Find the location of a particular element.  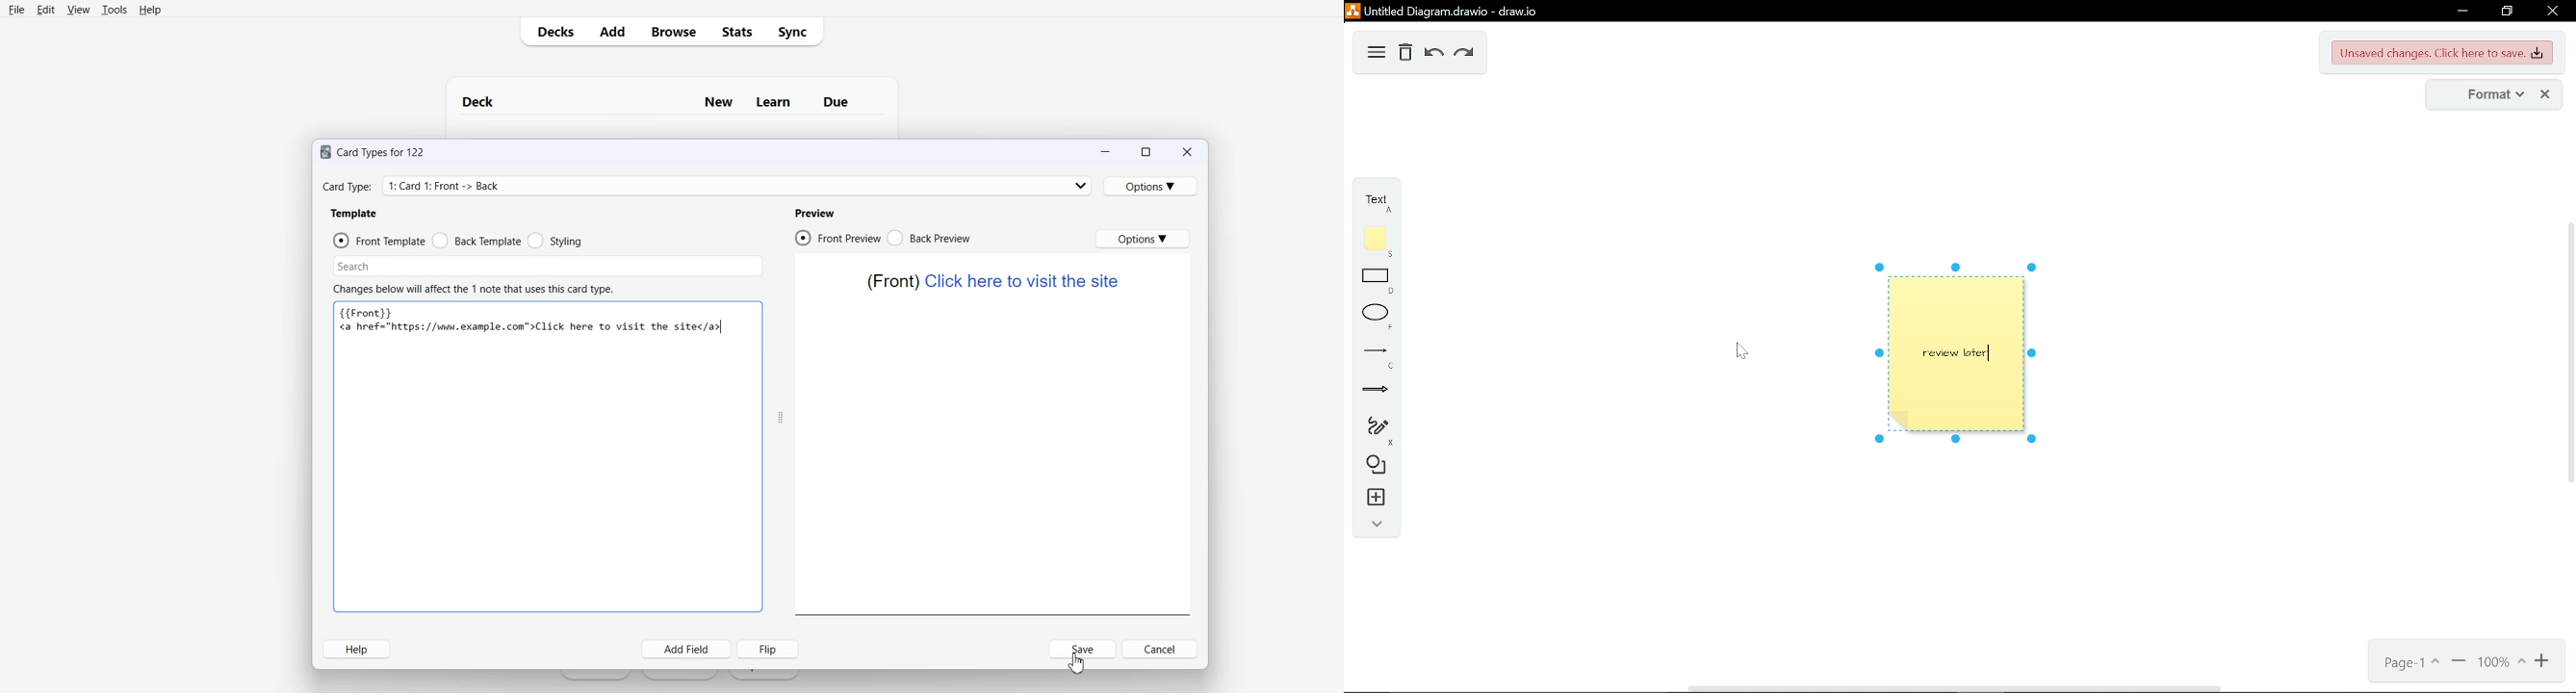

Stats is located at coordinates (737, 32).